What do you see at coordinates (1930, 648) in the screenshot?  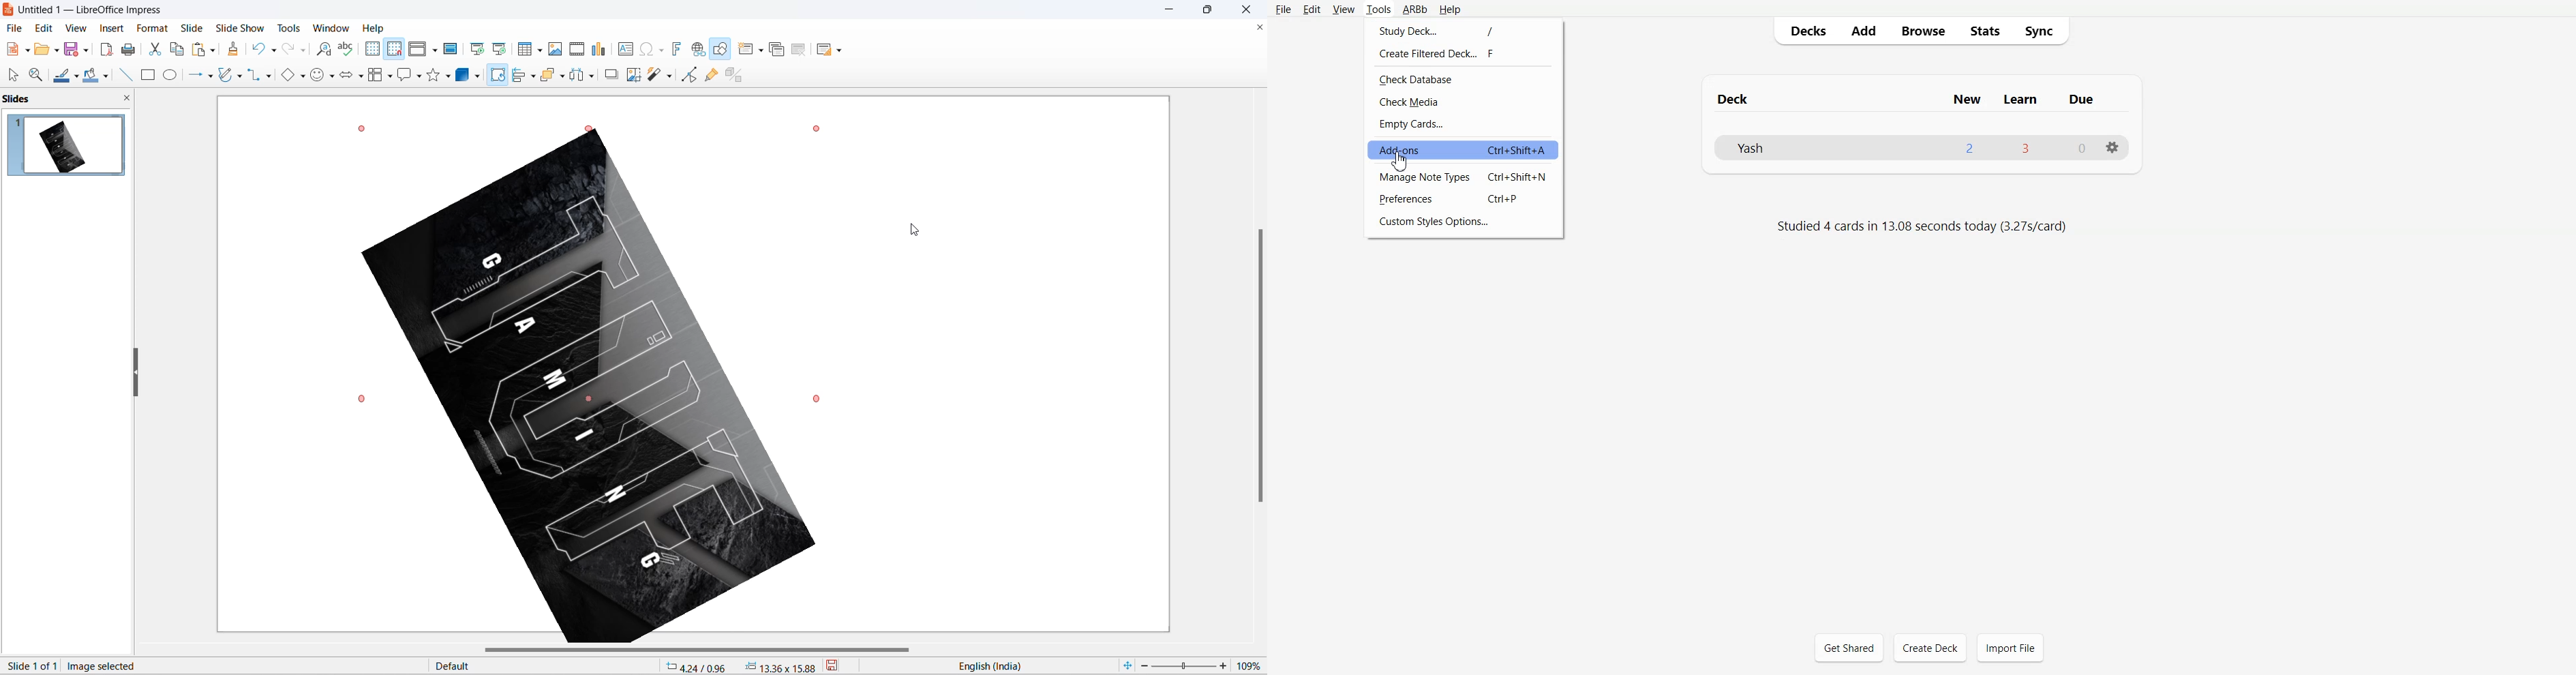 I see `Create Deck` at bounding box center [1930, 648].